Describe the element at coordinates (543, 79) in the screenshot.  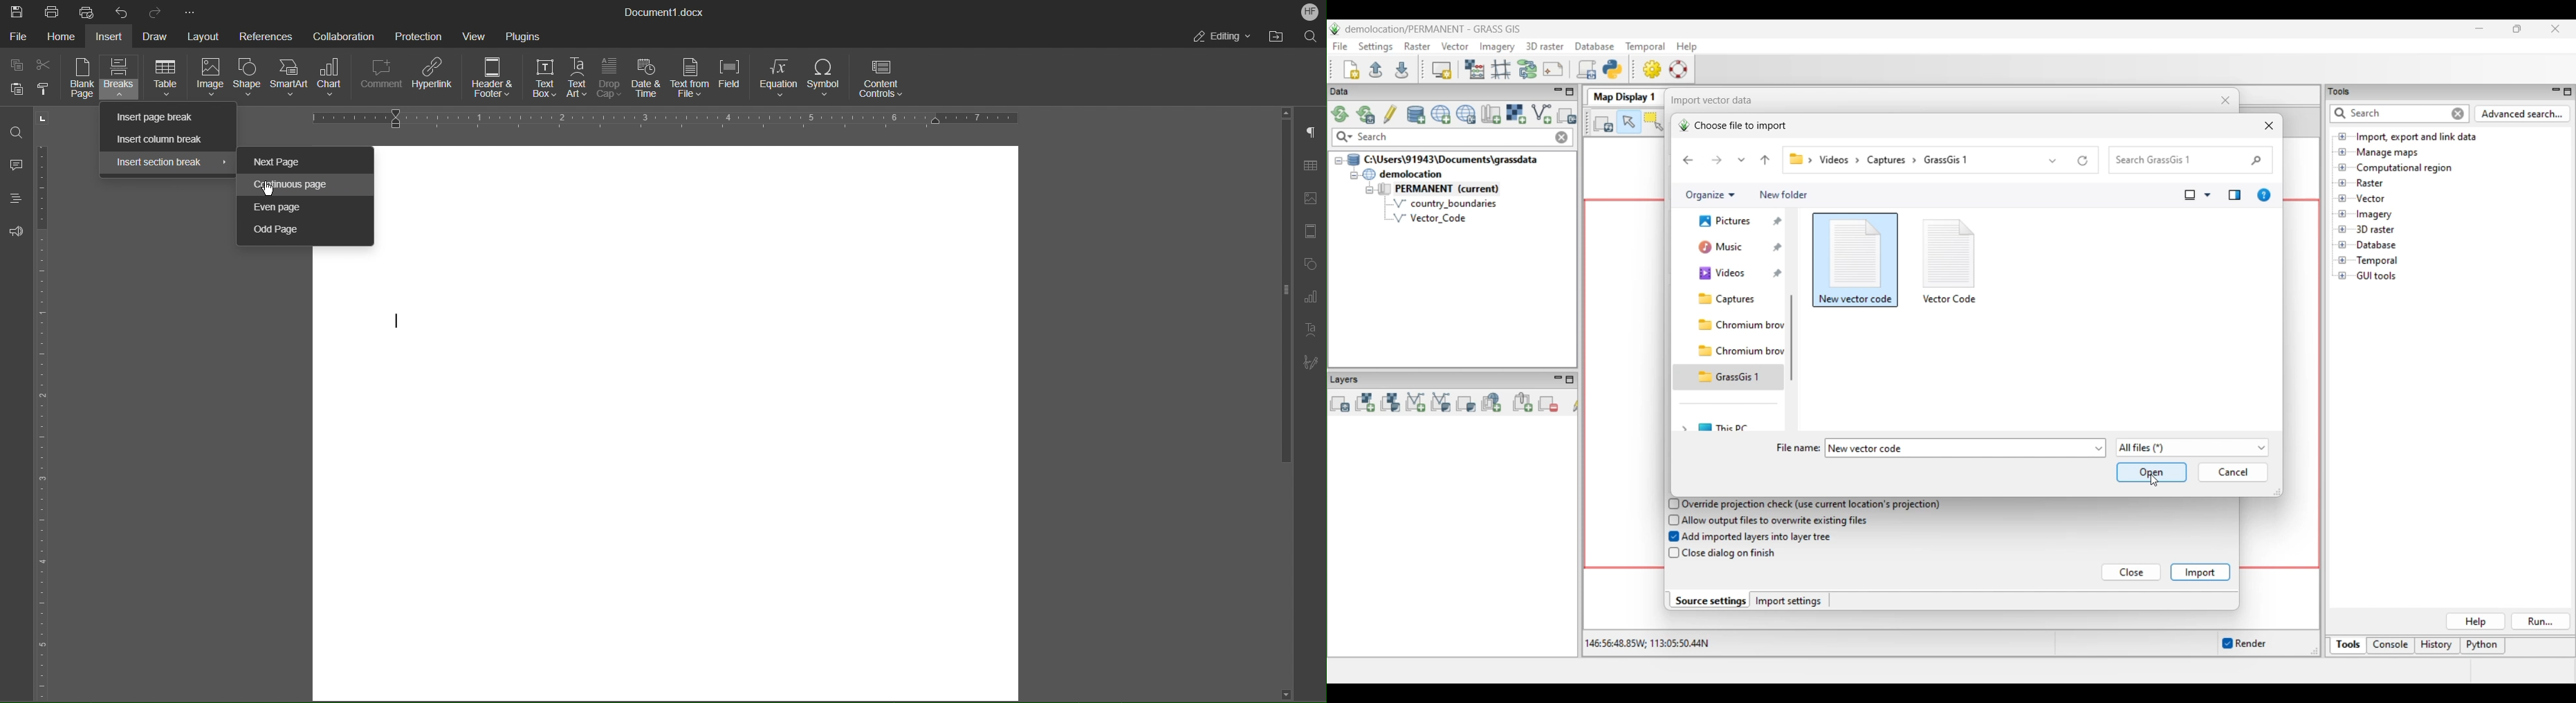
I see `Text Box` at that location.